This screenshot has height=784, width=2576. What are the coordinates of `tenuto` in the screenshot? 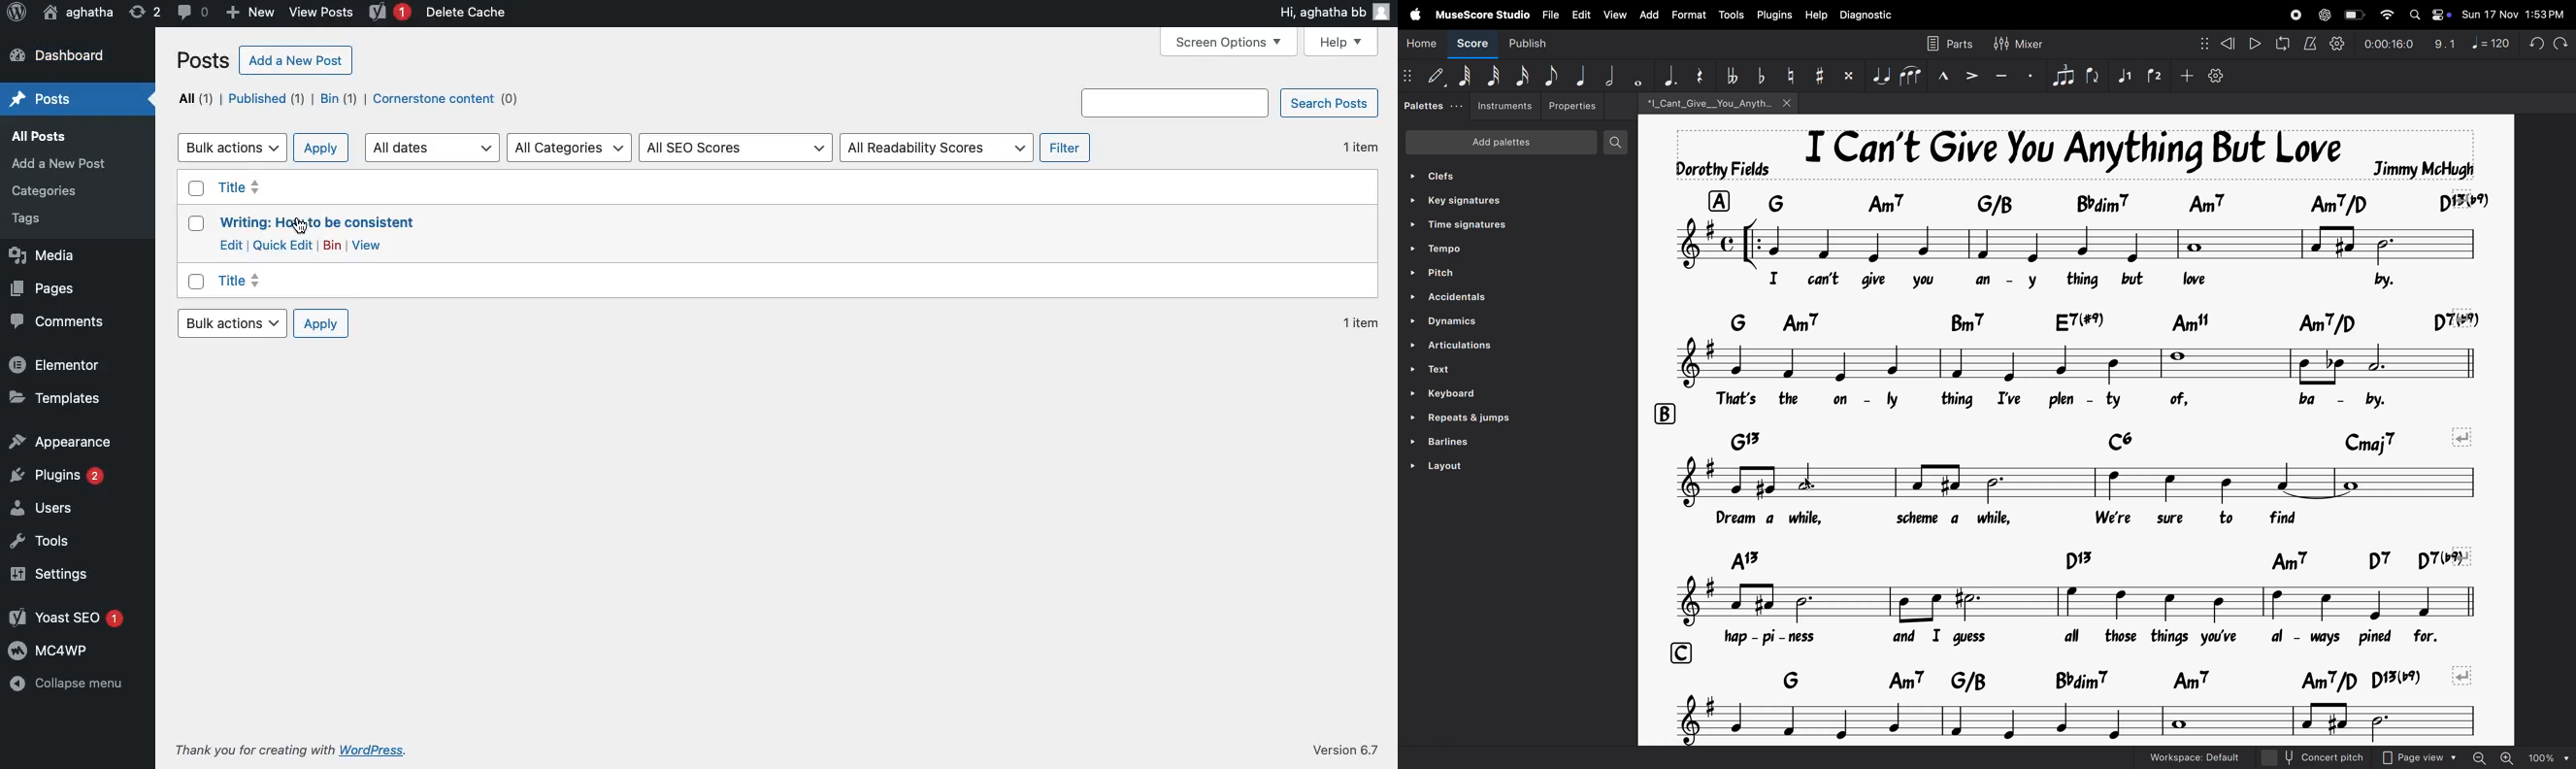 It's located at (2004, 73).